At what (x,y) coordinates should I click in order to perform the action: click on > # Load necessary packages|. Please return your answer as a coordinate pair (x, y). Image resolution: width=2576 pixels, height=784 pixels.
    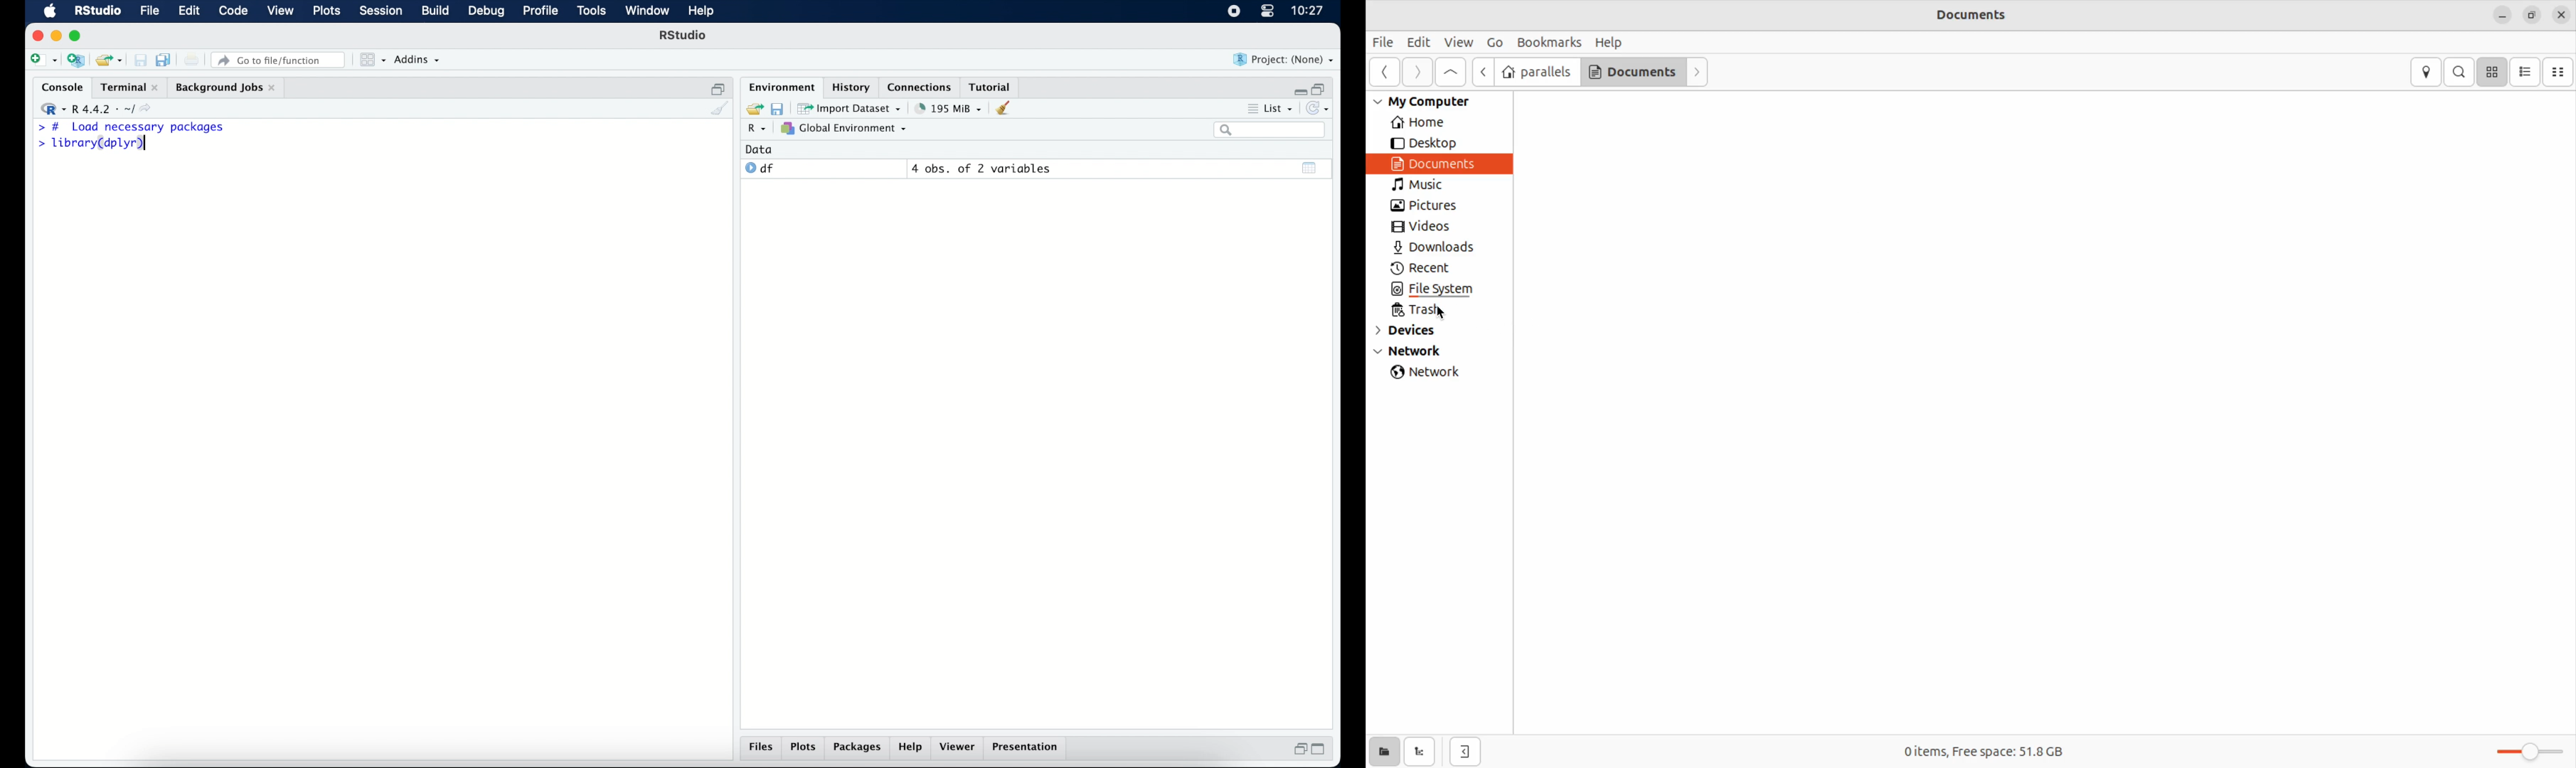
    Looking at the image, I should click on (131, 127).